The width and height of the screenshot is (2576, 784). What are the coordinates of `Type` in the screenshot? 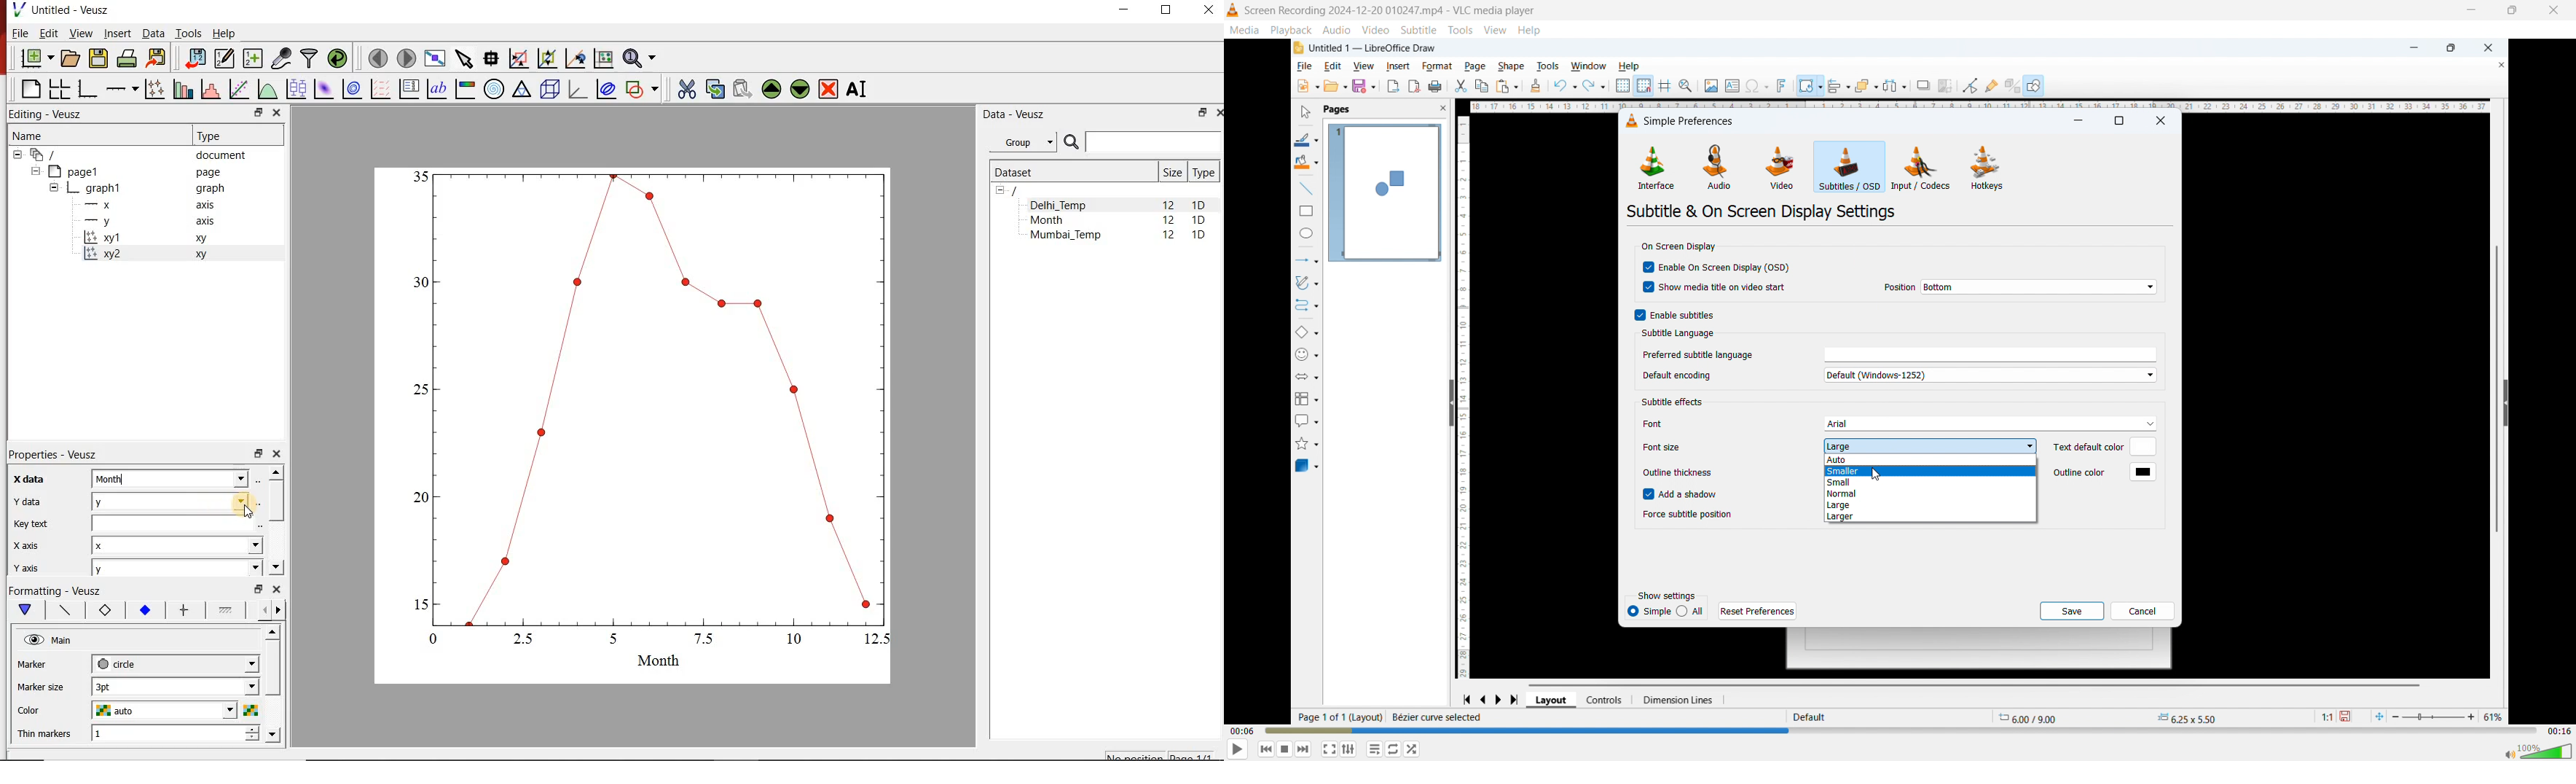 It's located at (1203, 172).